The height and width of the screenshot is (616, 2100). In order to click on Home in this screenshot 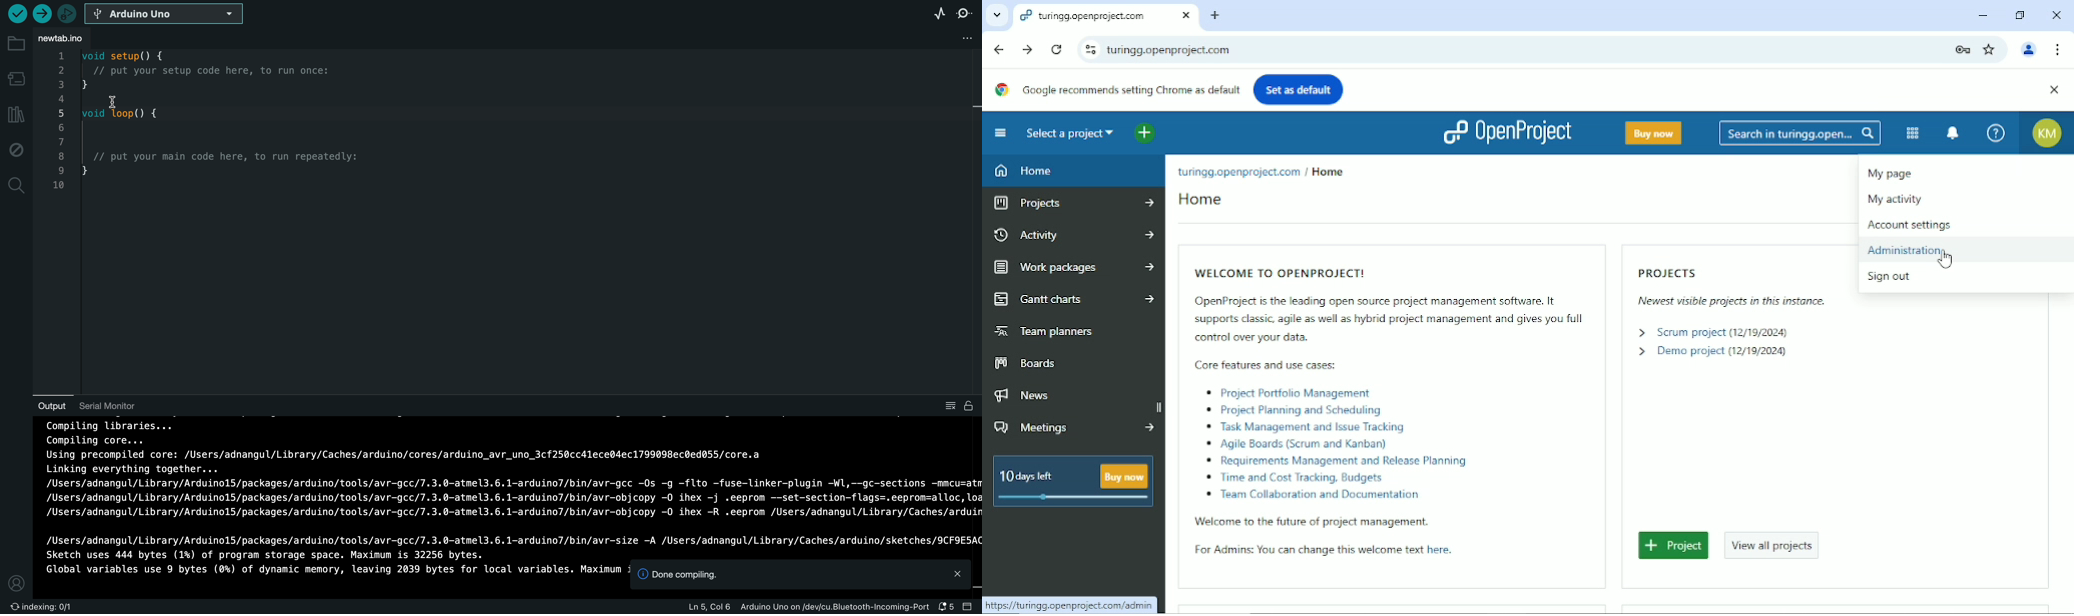, I will do `click(1200, 201)`.